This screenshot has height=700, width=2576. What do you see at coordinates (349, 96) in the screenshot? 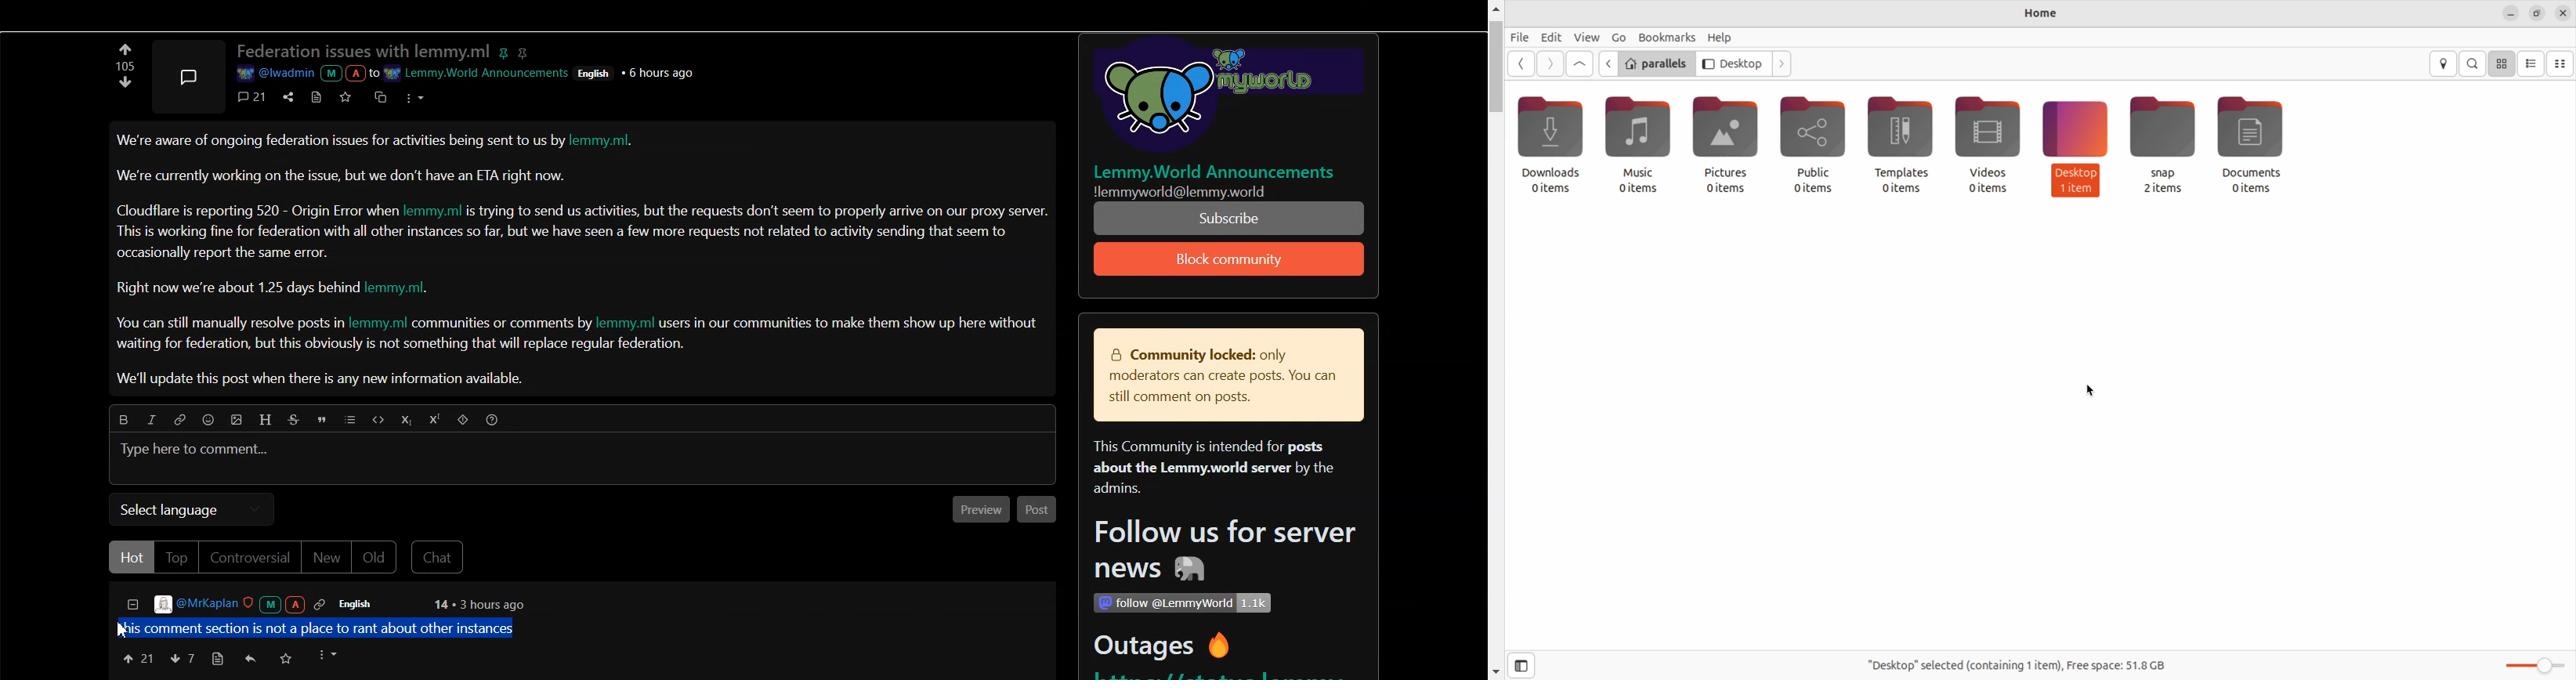
I see `save` at bounding box center [349, 96].